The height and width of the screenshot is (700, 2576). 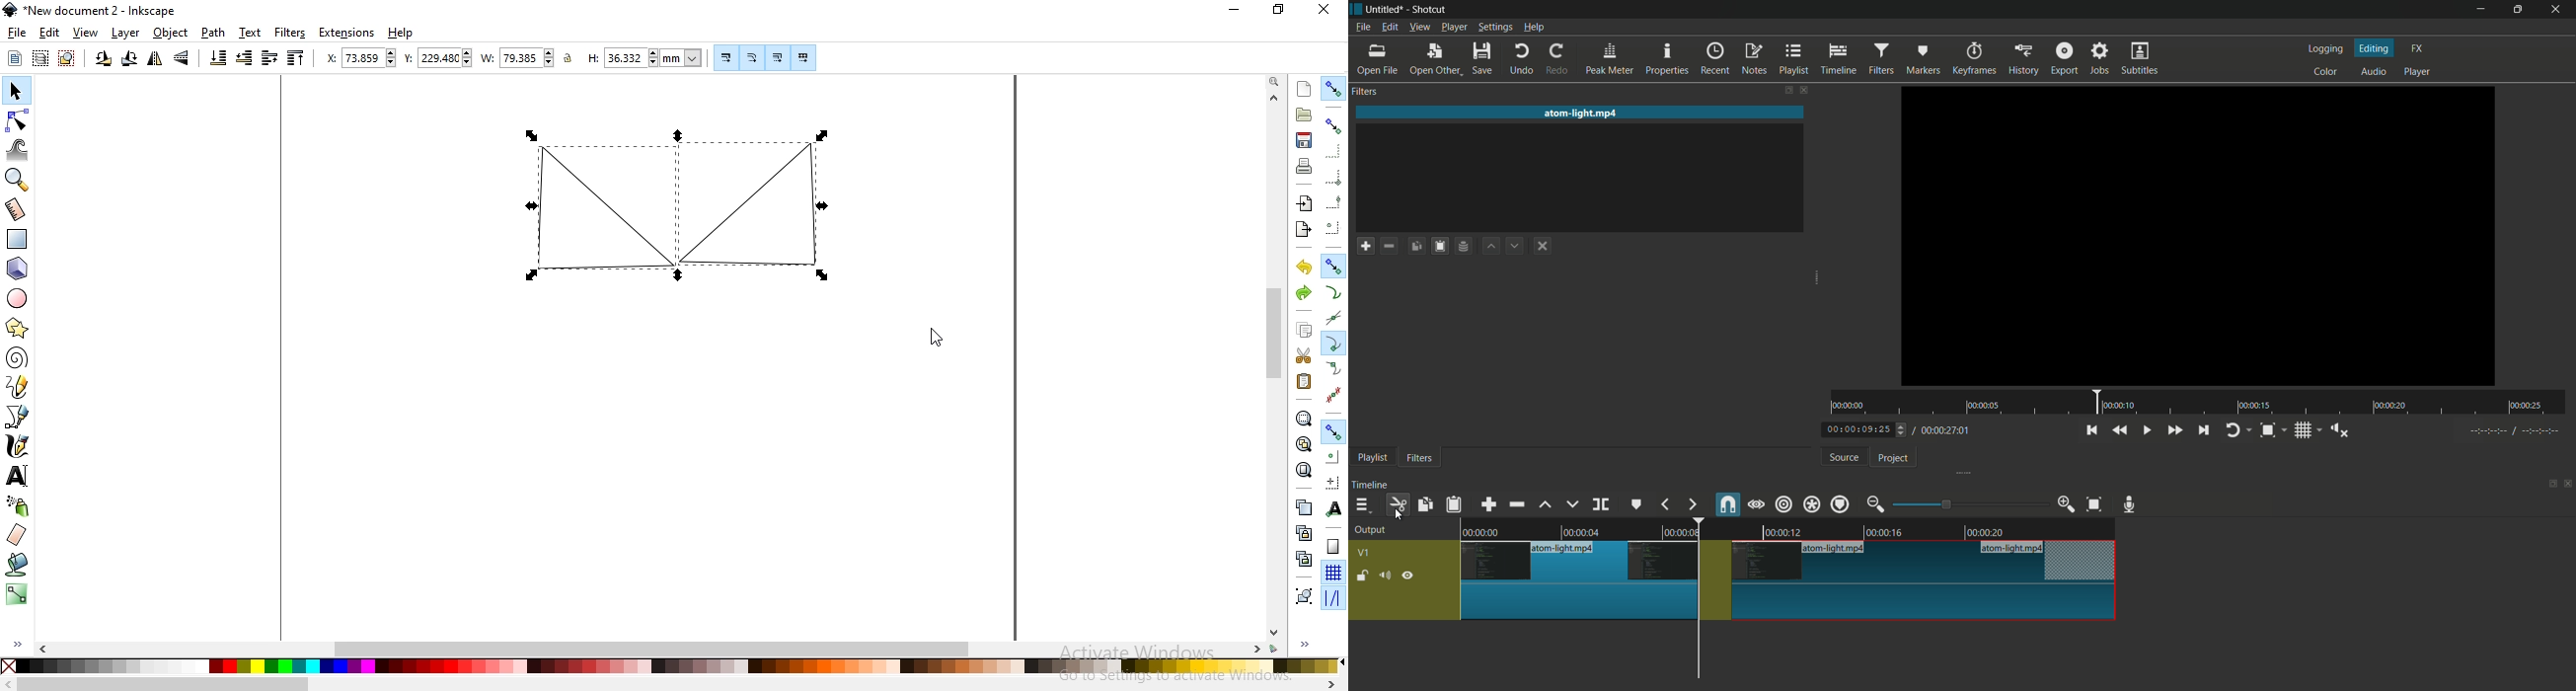 I want to click on append, so click(x=1491, y=504).